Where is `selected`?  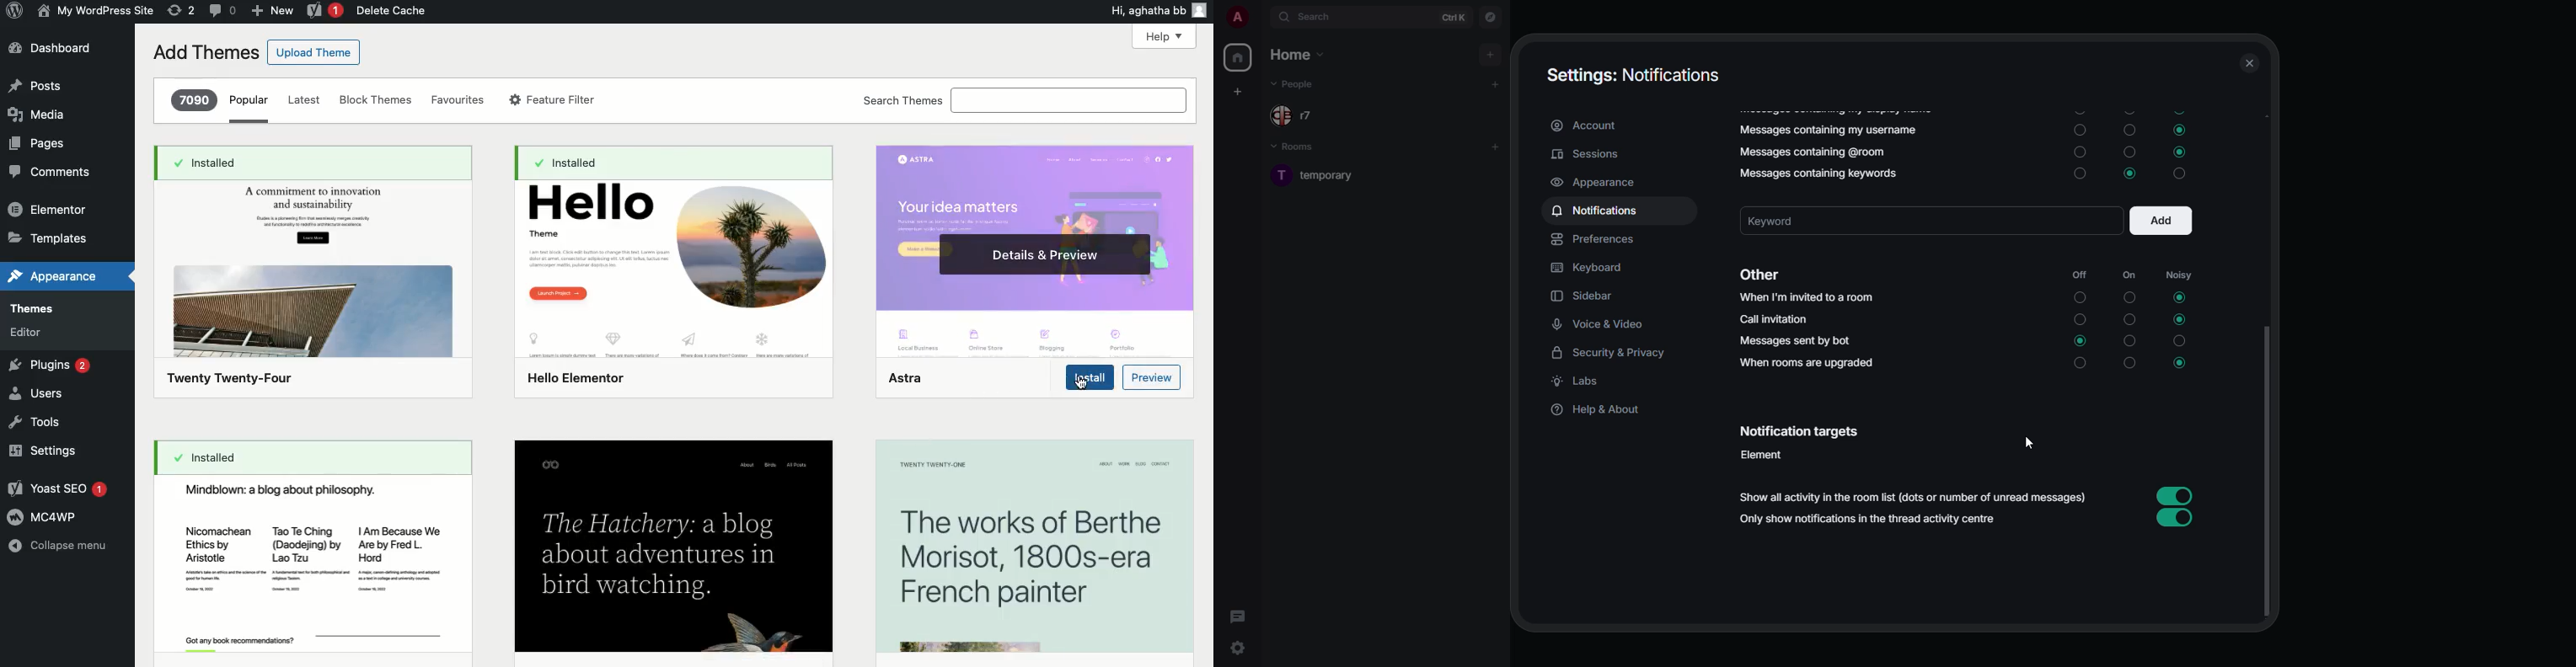 selected is located at coordinates (2179, 321).